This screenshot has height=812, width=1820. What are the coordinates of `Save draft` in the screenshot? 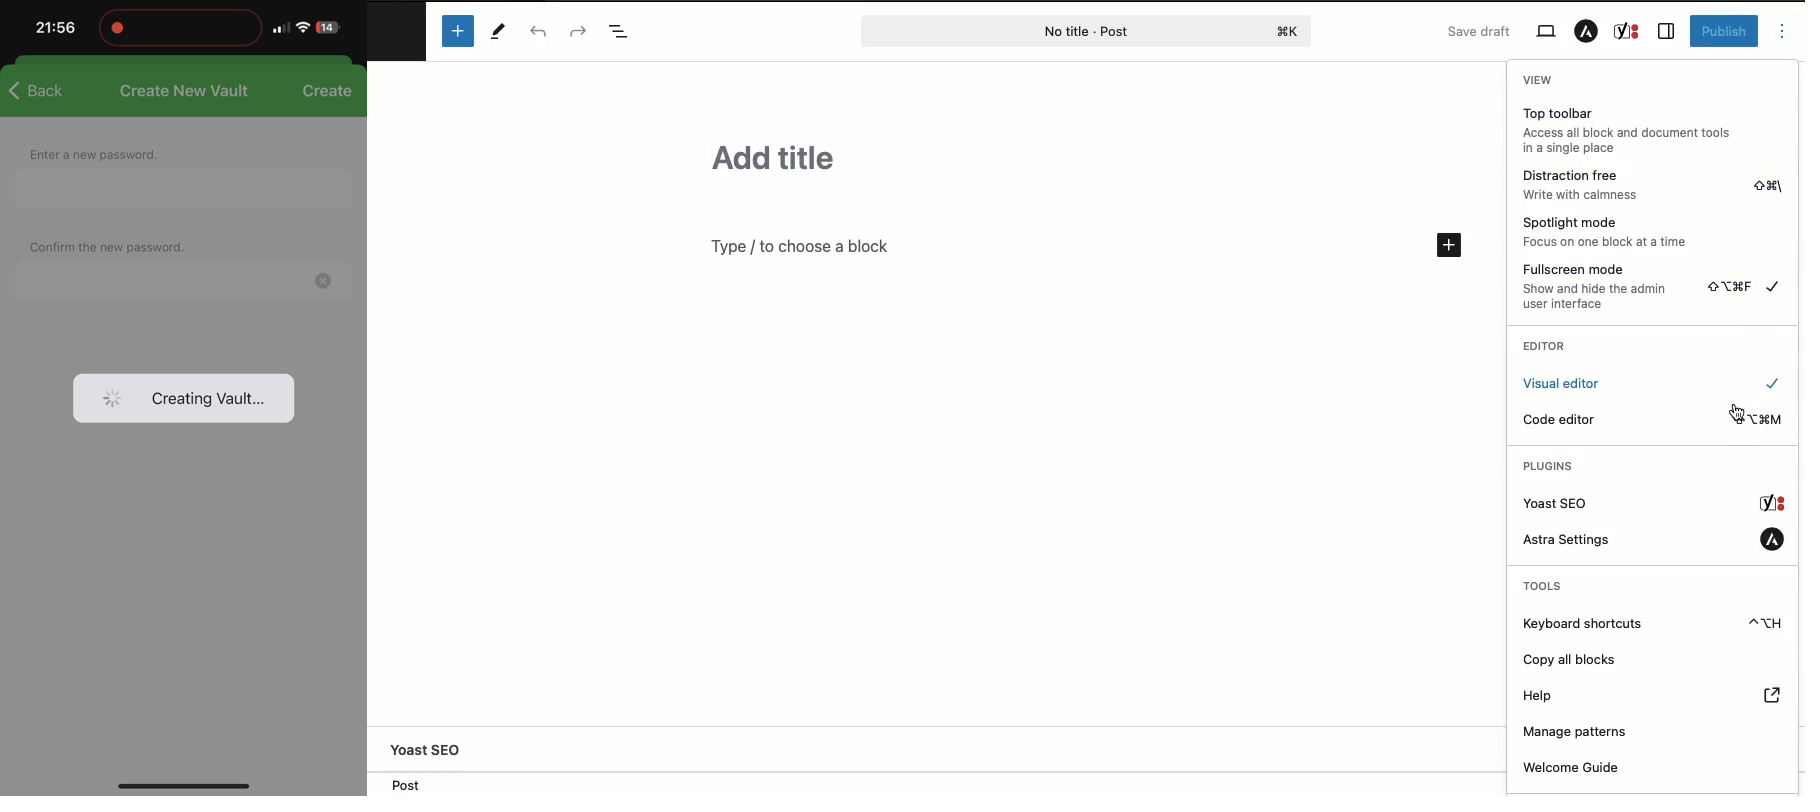 It's located at (1481, 31).